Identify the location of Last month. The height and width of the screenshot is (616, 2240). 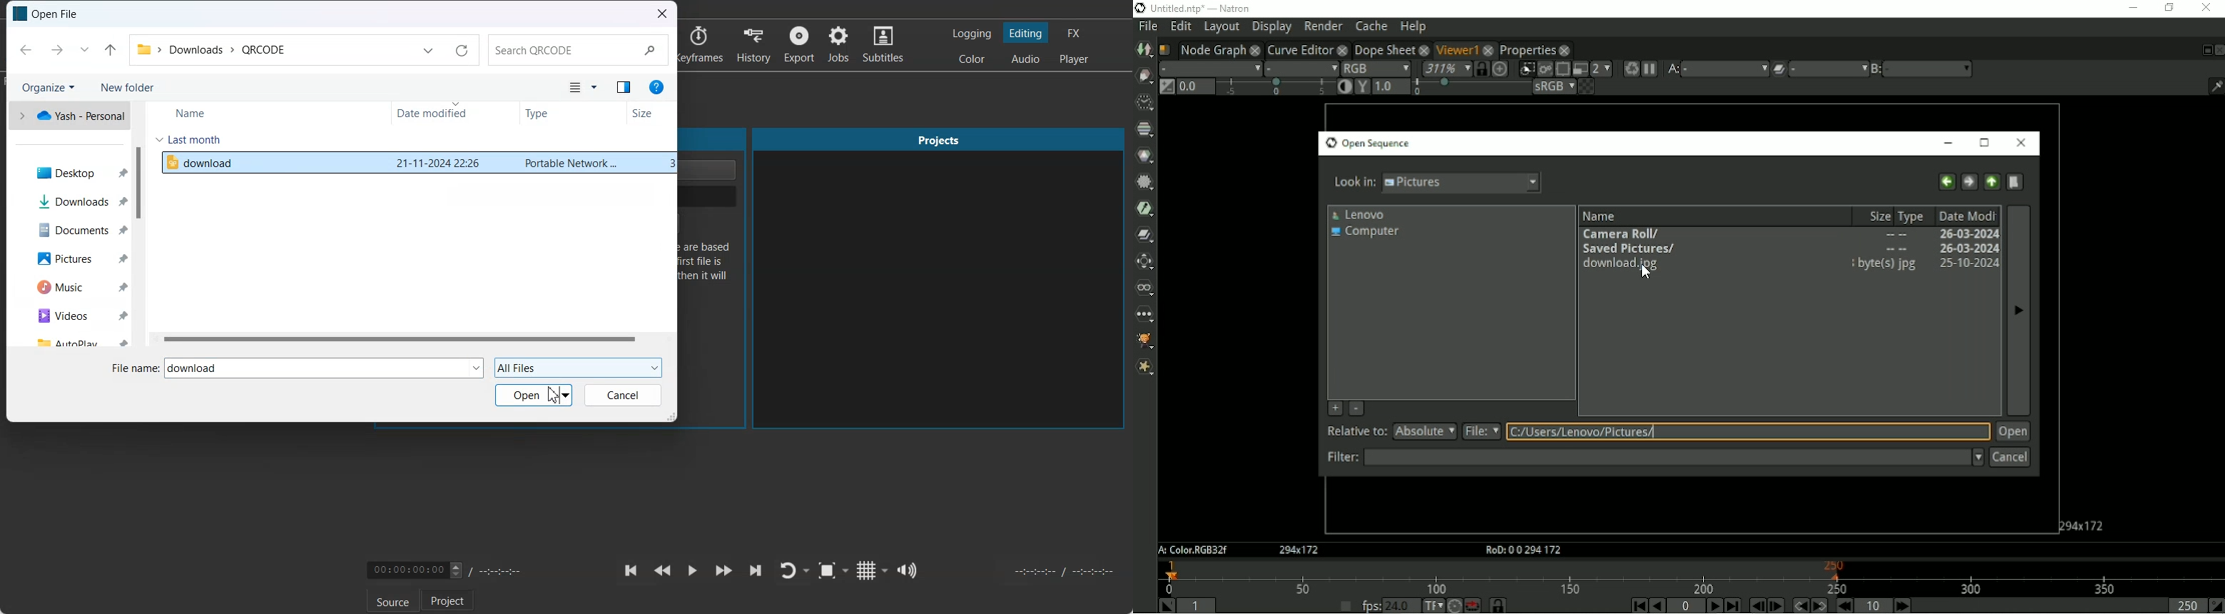
(189, 141).